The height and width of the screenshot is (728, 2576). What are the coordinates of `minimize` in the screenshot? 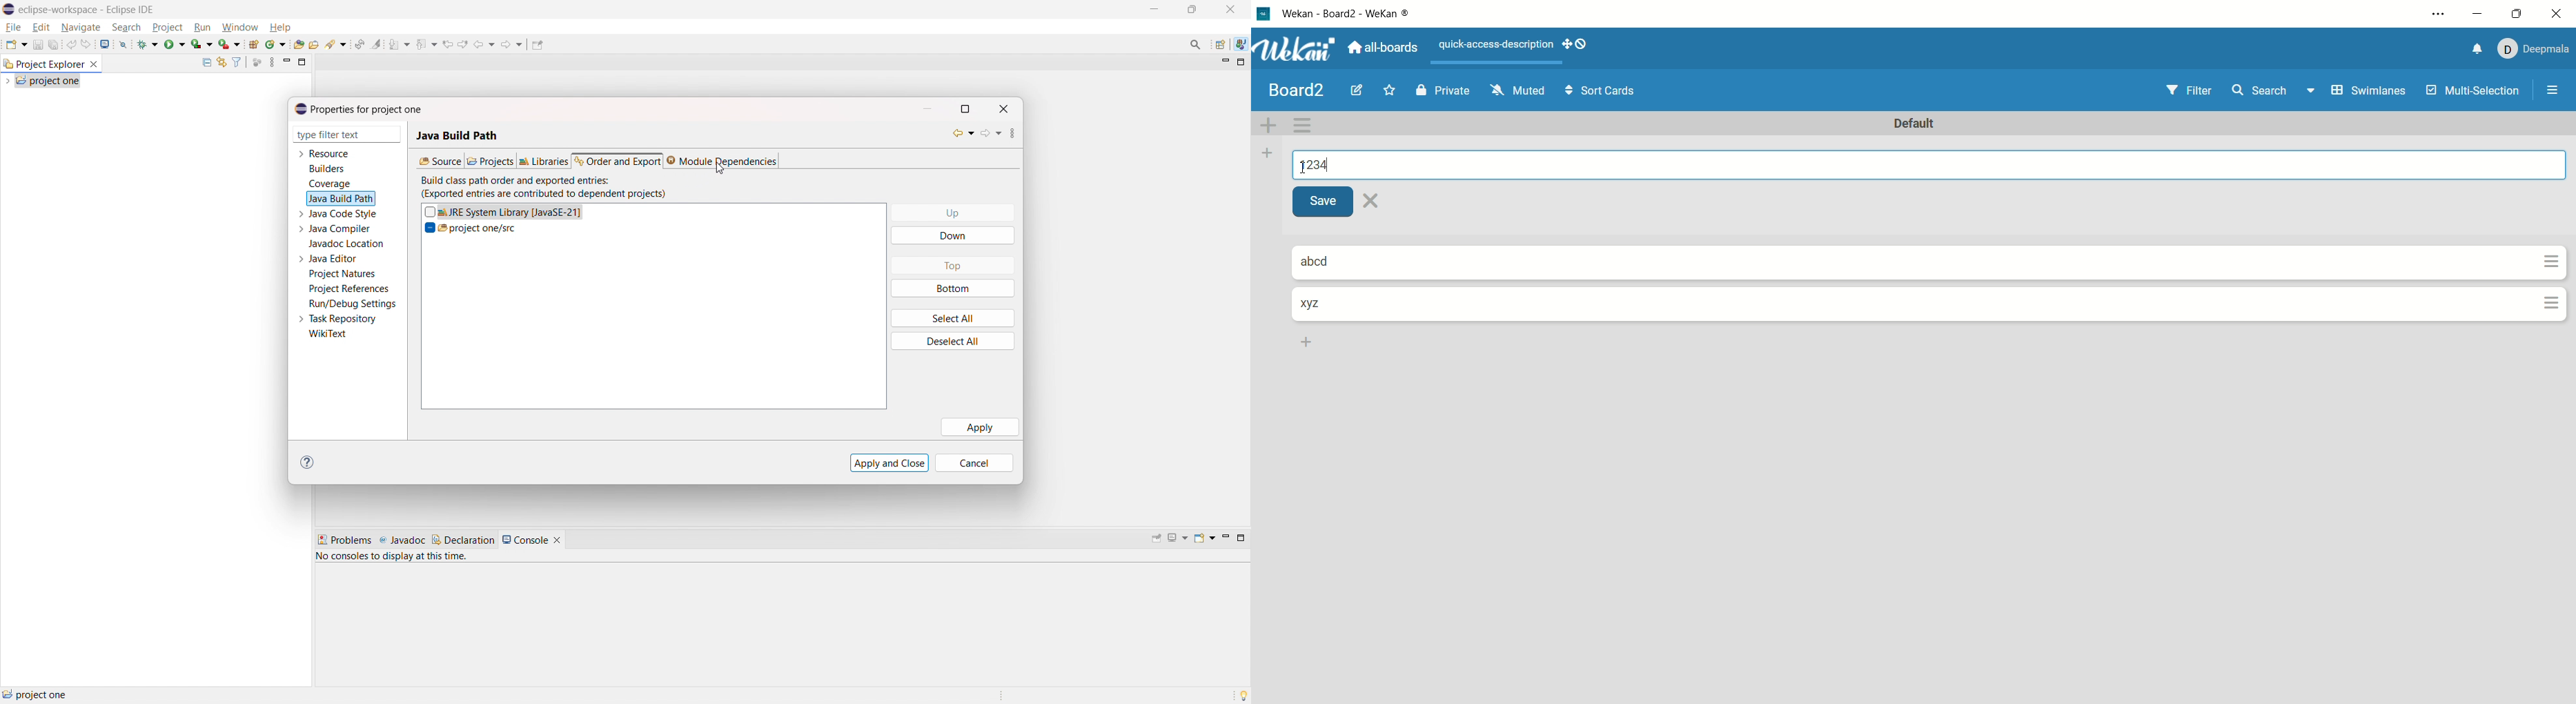 It's located at (2479, 12).